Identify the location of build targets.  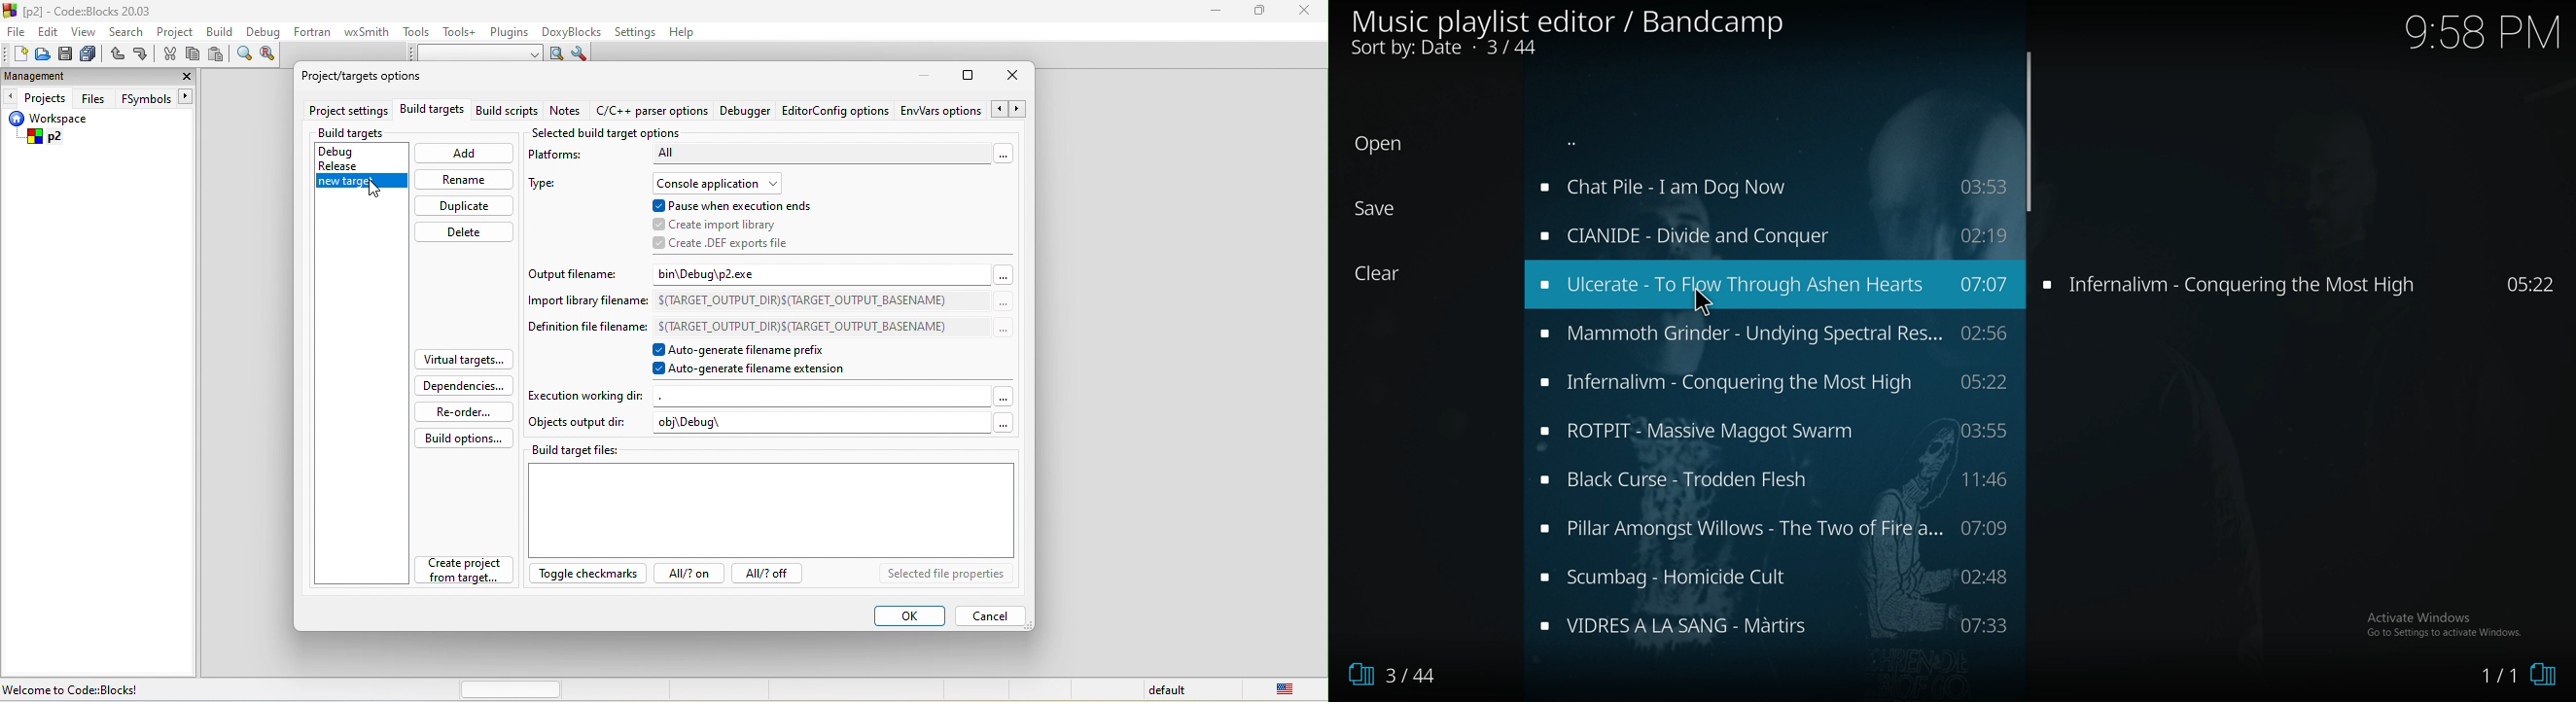
(369, 133).